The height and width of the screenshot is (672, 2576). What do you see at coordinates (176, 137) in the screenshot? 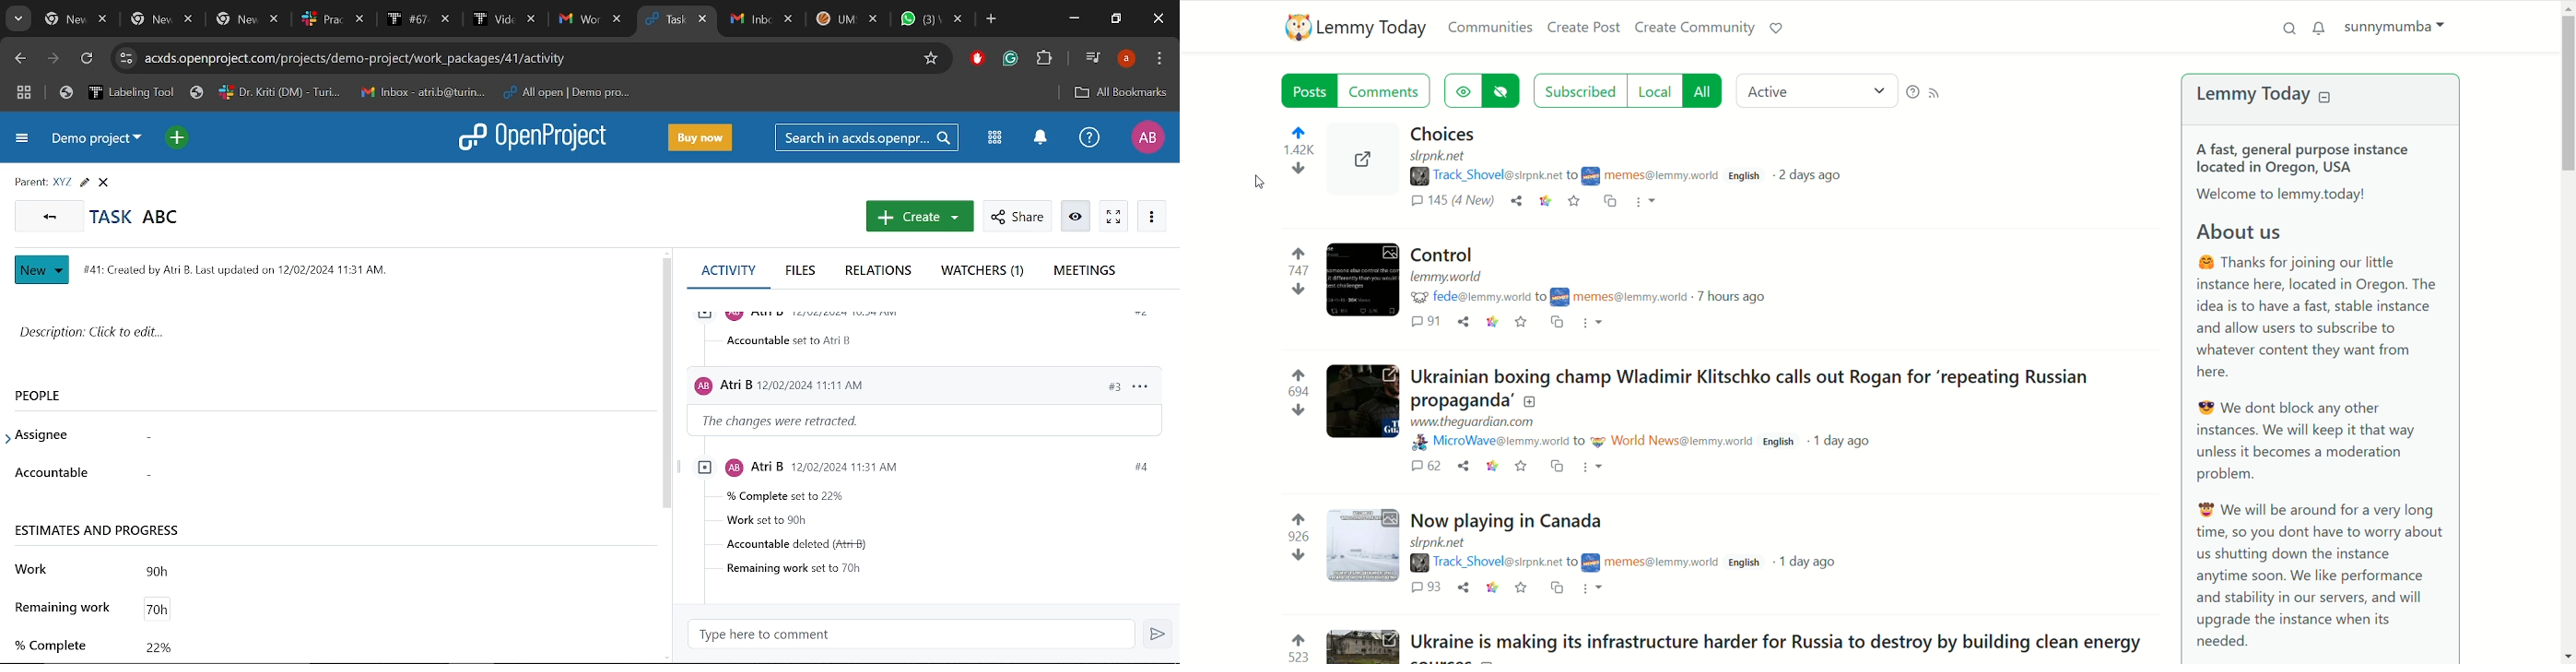
I see `Open quick add menu` at bounding box center [176, 137].